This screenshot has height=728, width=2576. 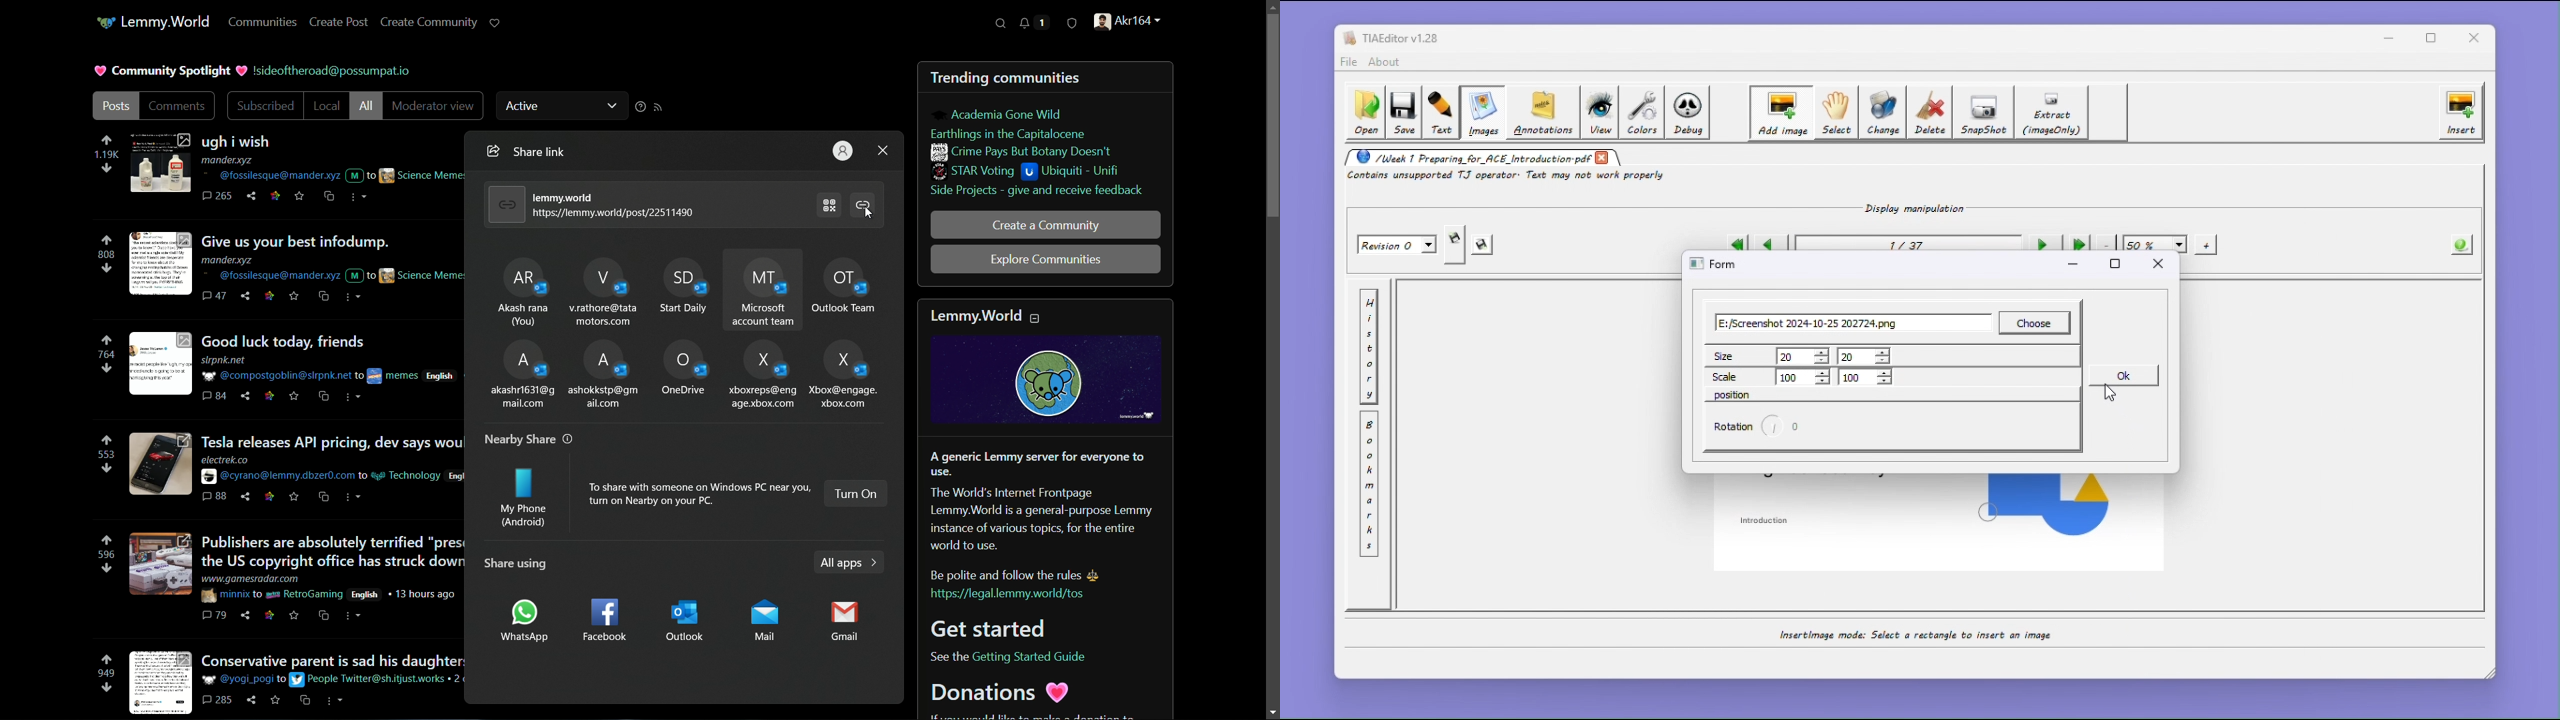 I want to click on downvote, so click(x=106, y=267).